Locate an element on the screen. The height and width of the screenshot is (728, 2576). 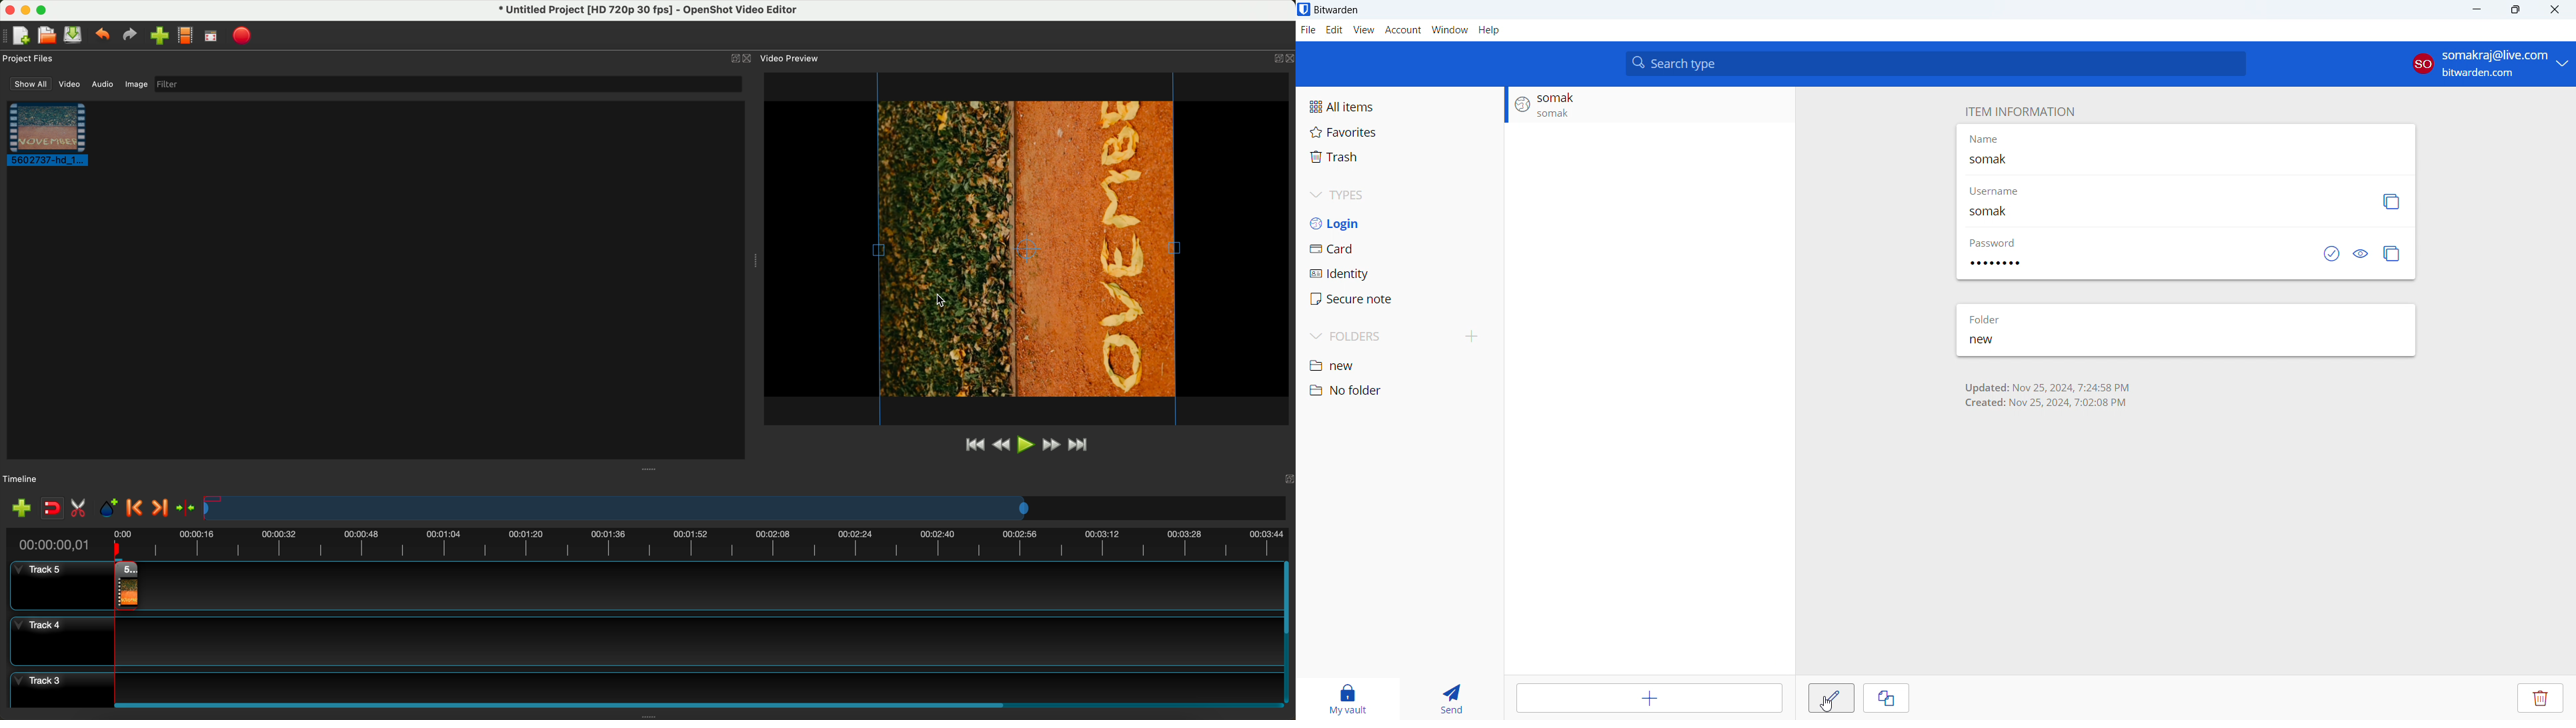
trash is located at coordinates (1400, 157).